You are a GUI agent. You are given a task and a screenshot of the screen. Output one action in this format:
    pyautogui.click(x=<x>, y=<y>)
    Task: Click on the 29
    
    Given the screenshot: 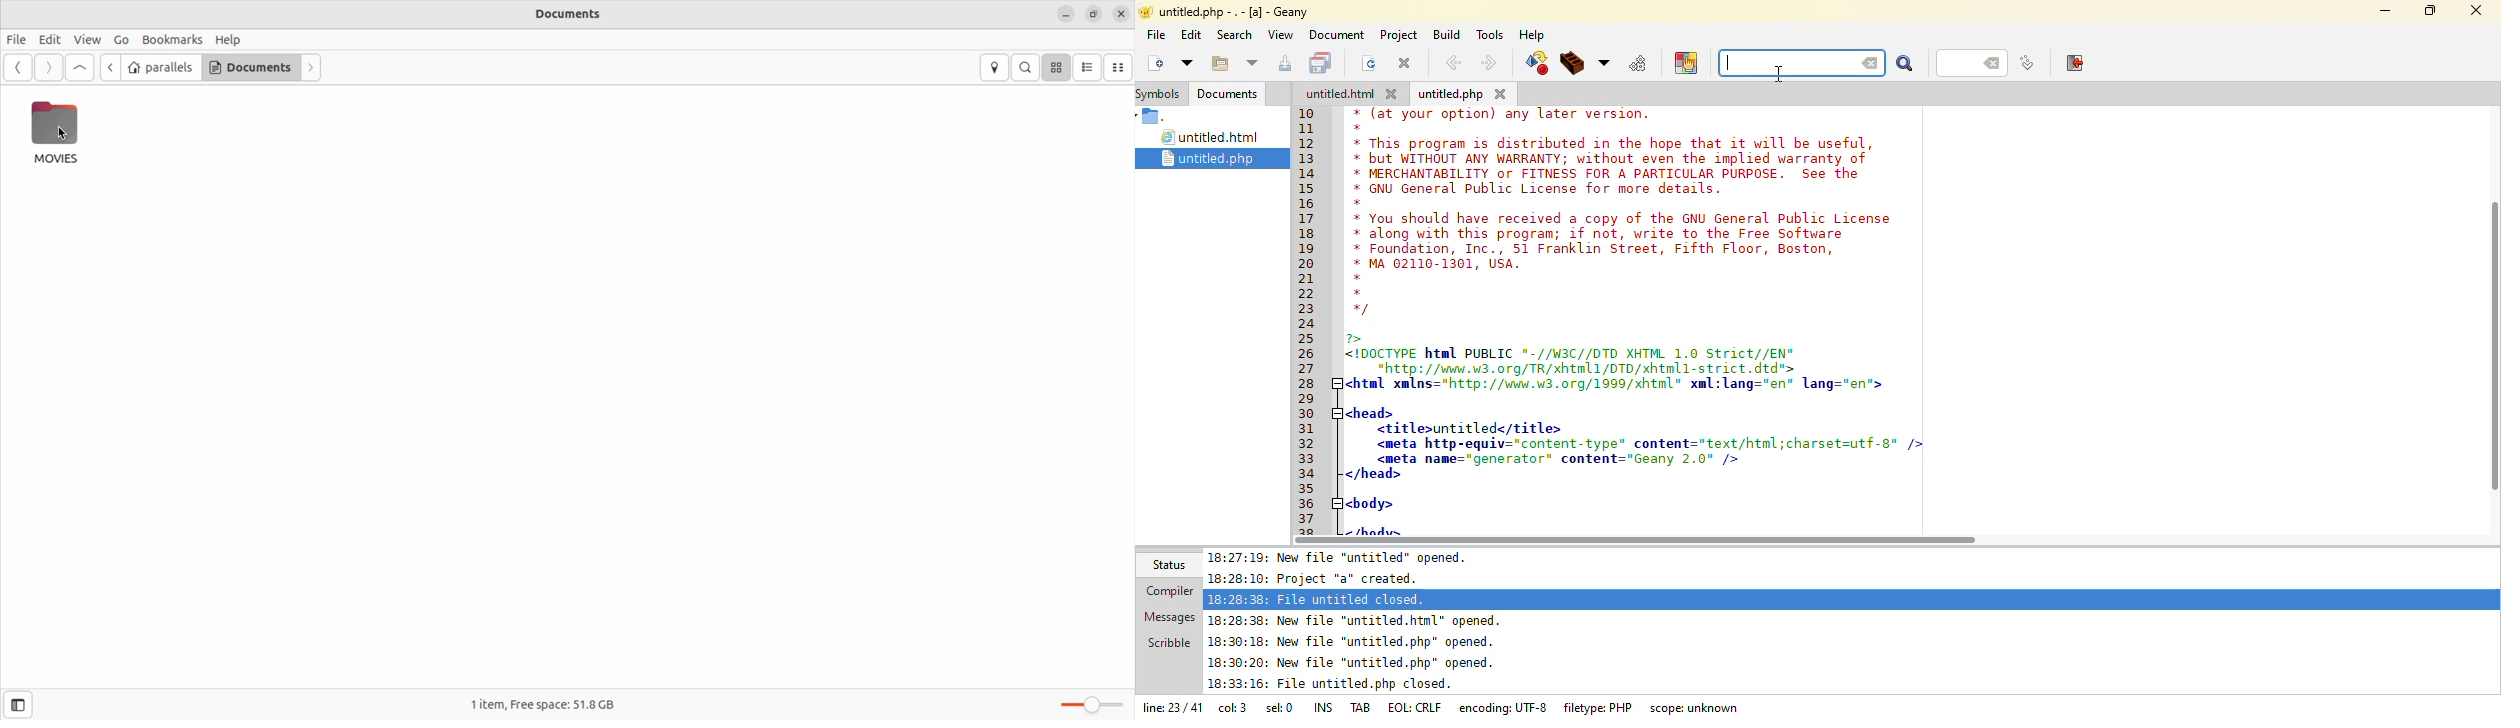 What is the action you would take?
    pyautogui.click(x=1309, y=397)
    